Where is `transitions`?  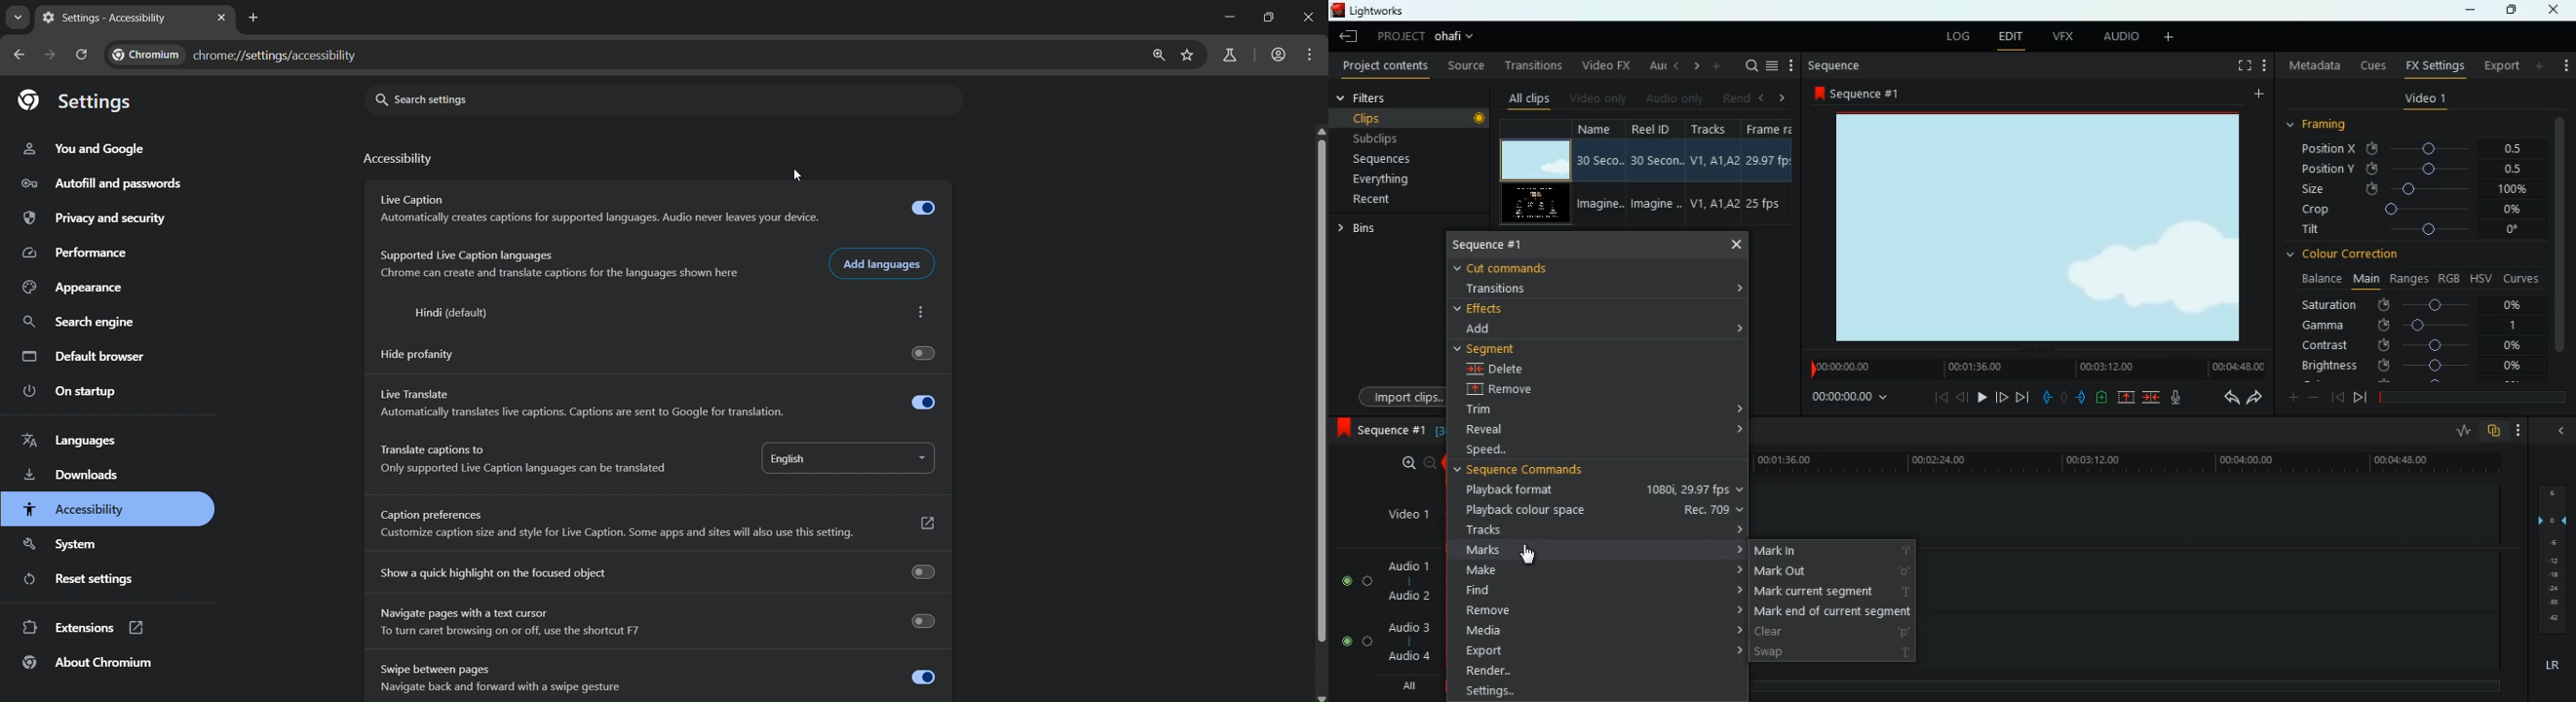
transitions is located at coordinates (1508, 288).